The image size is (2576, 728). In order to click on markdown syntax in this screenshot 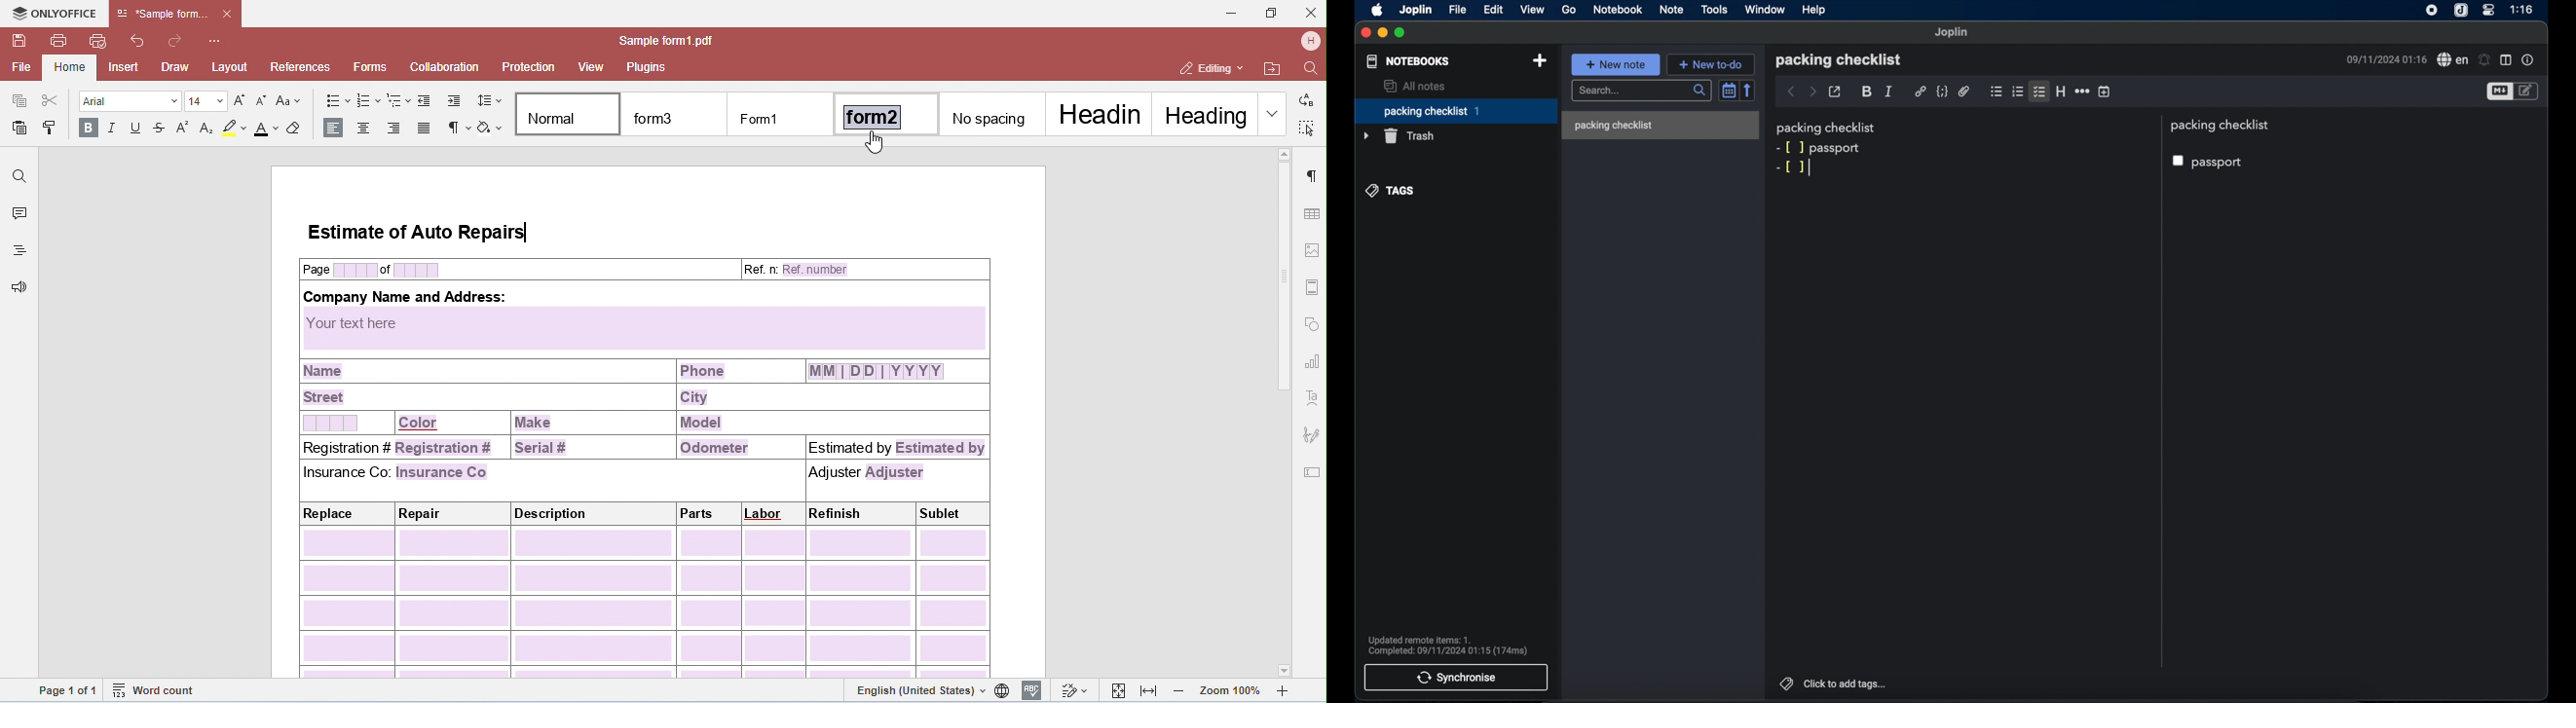, I will do `click(1789, 147)`.